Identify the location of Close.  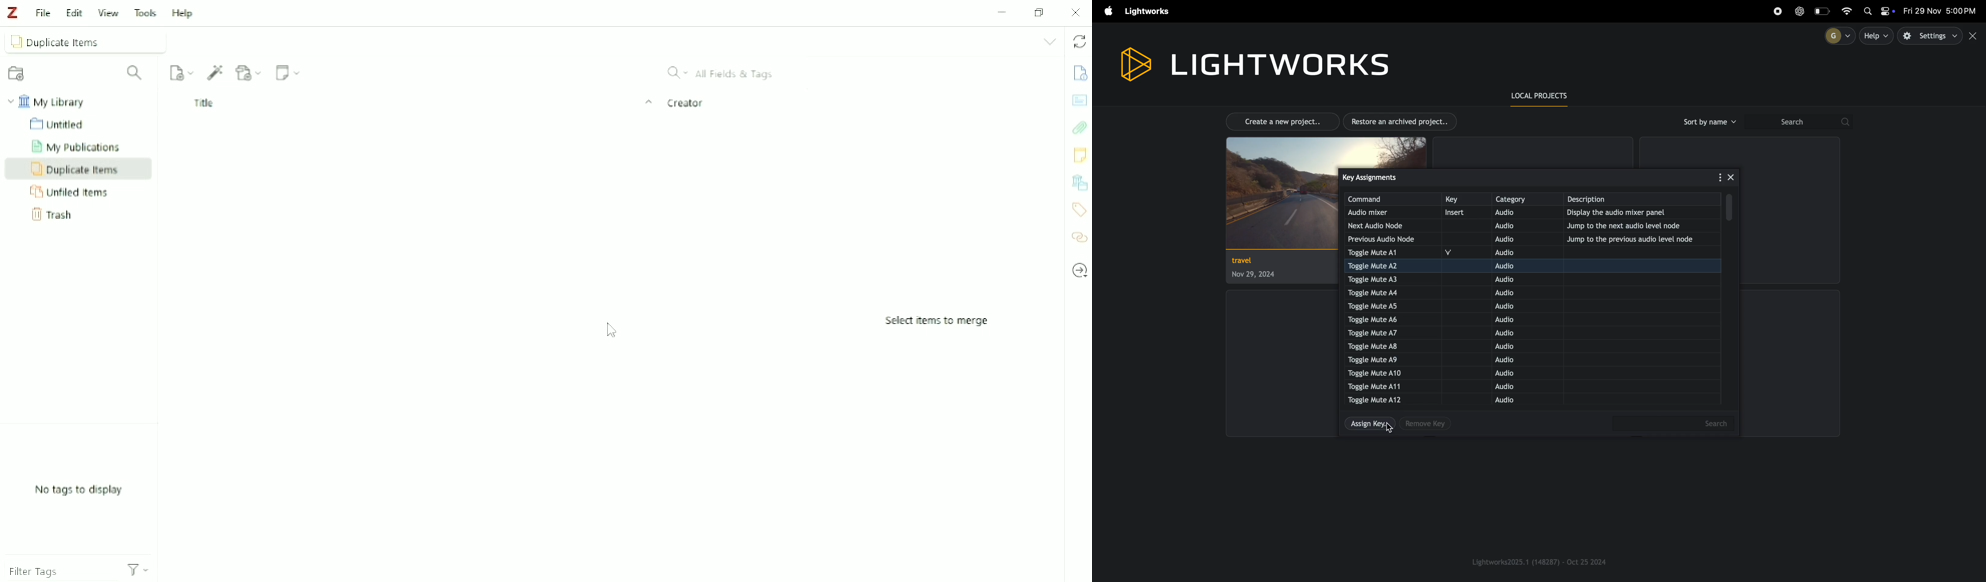
(1075, 13).